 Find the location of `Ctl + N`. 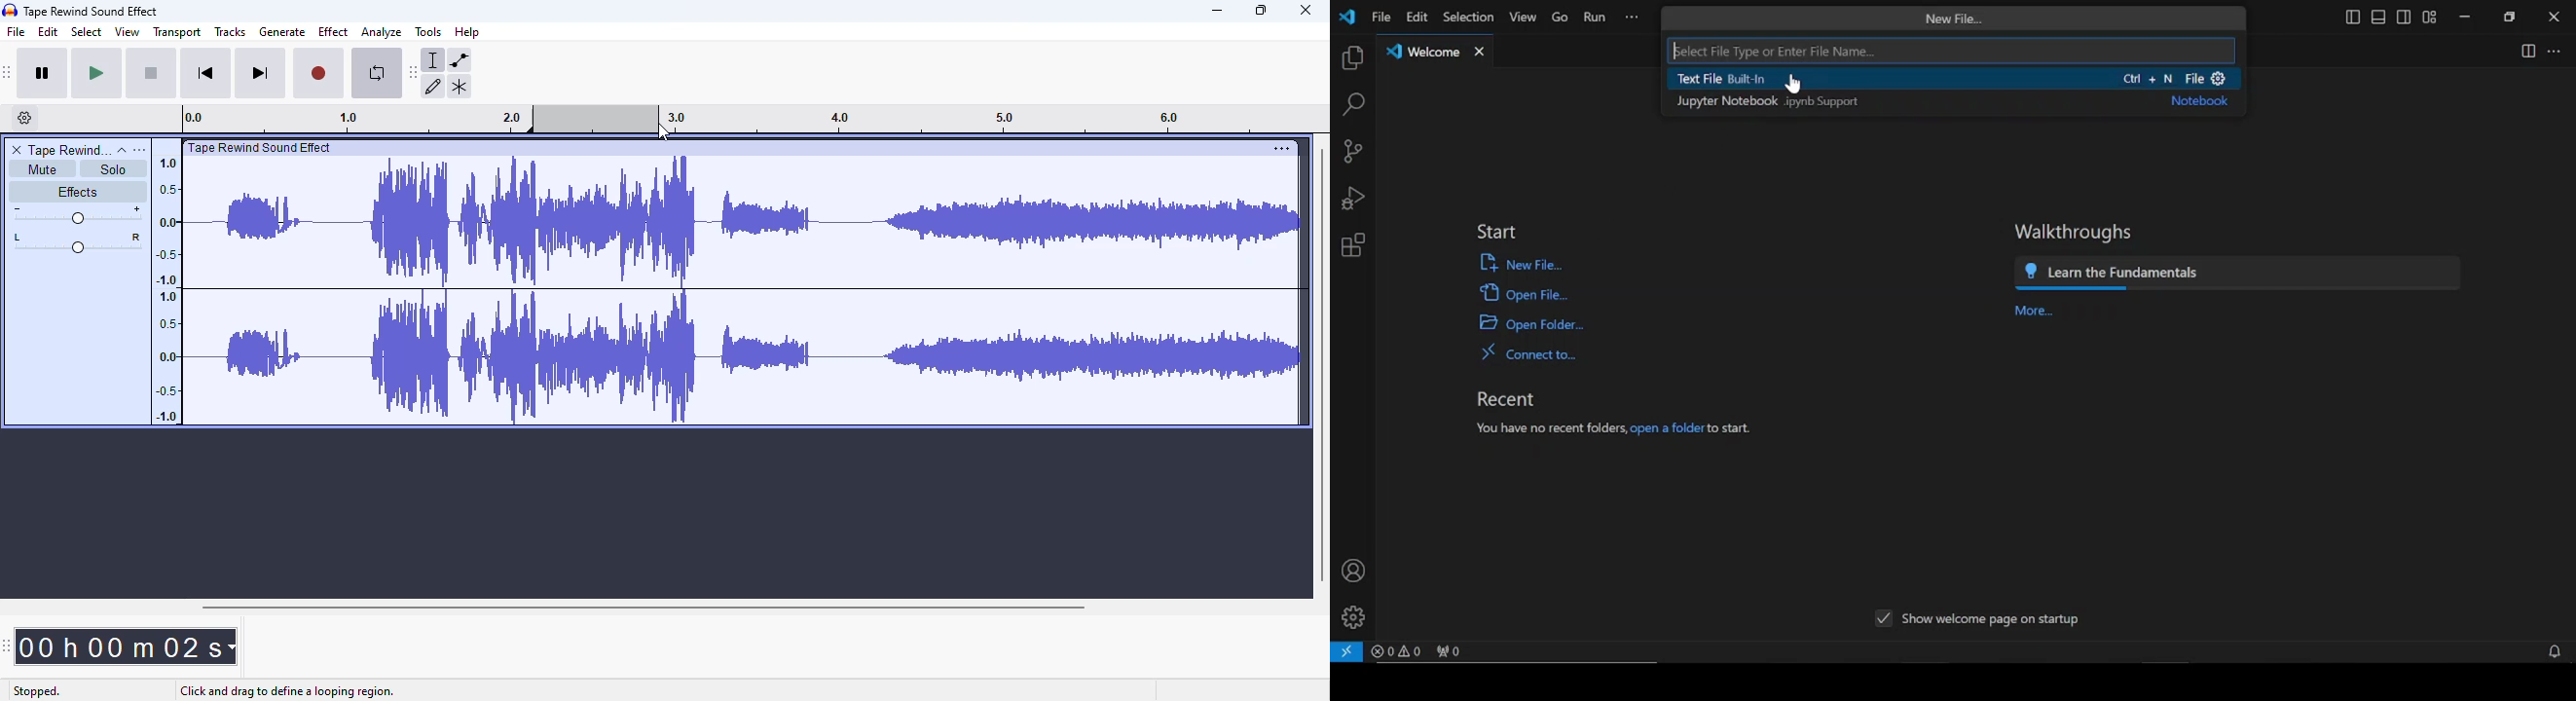

Ctl + N is located at coordinates (2145, 77).